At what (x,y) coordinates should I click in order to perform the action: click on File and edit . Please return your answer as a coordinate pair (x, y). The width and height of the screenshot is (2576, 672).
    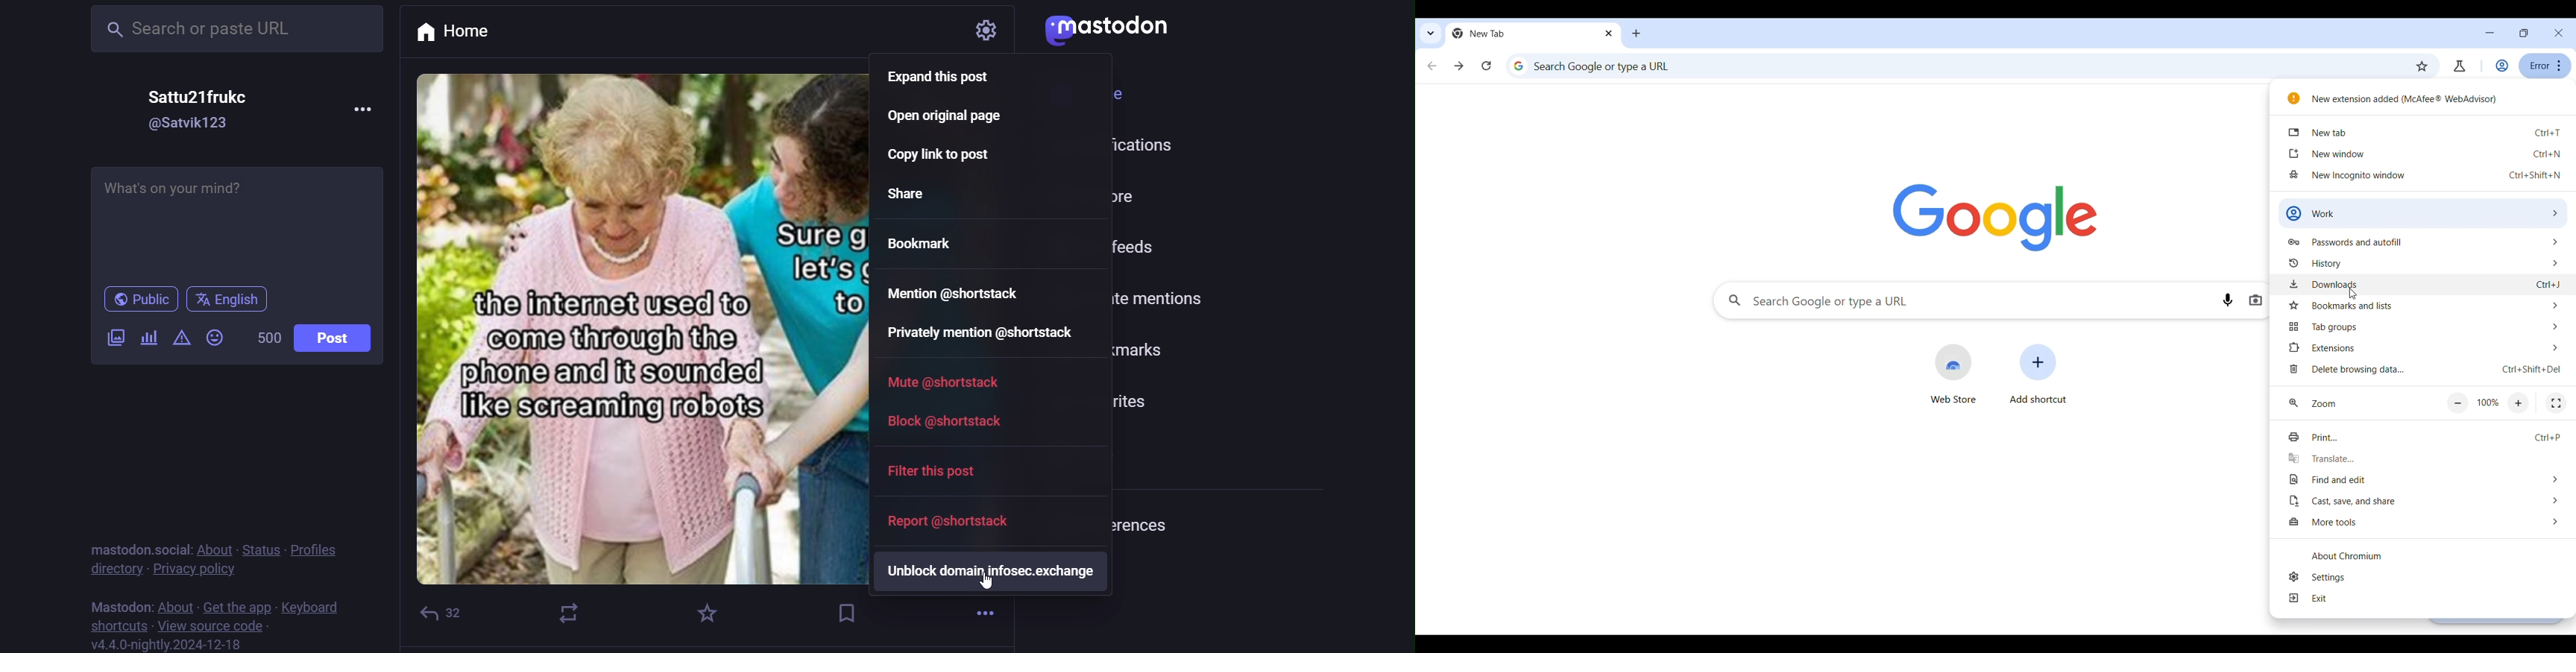
    Looking at the image, I should click on (2424, 479).